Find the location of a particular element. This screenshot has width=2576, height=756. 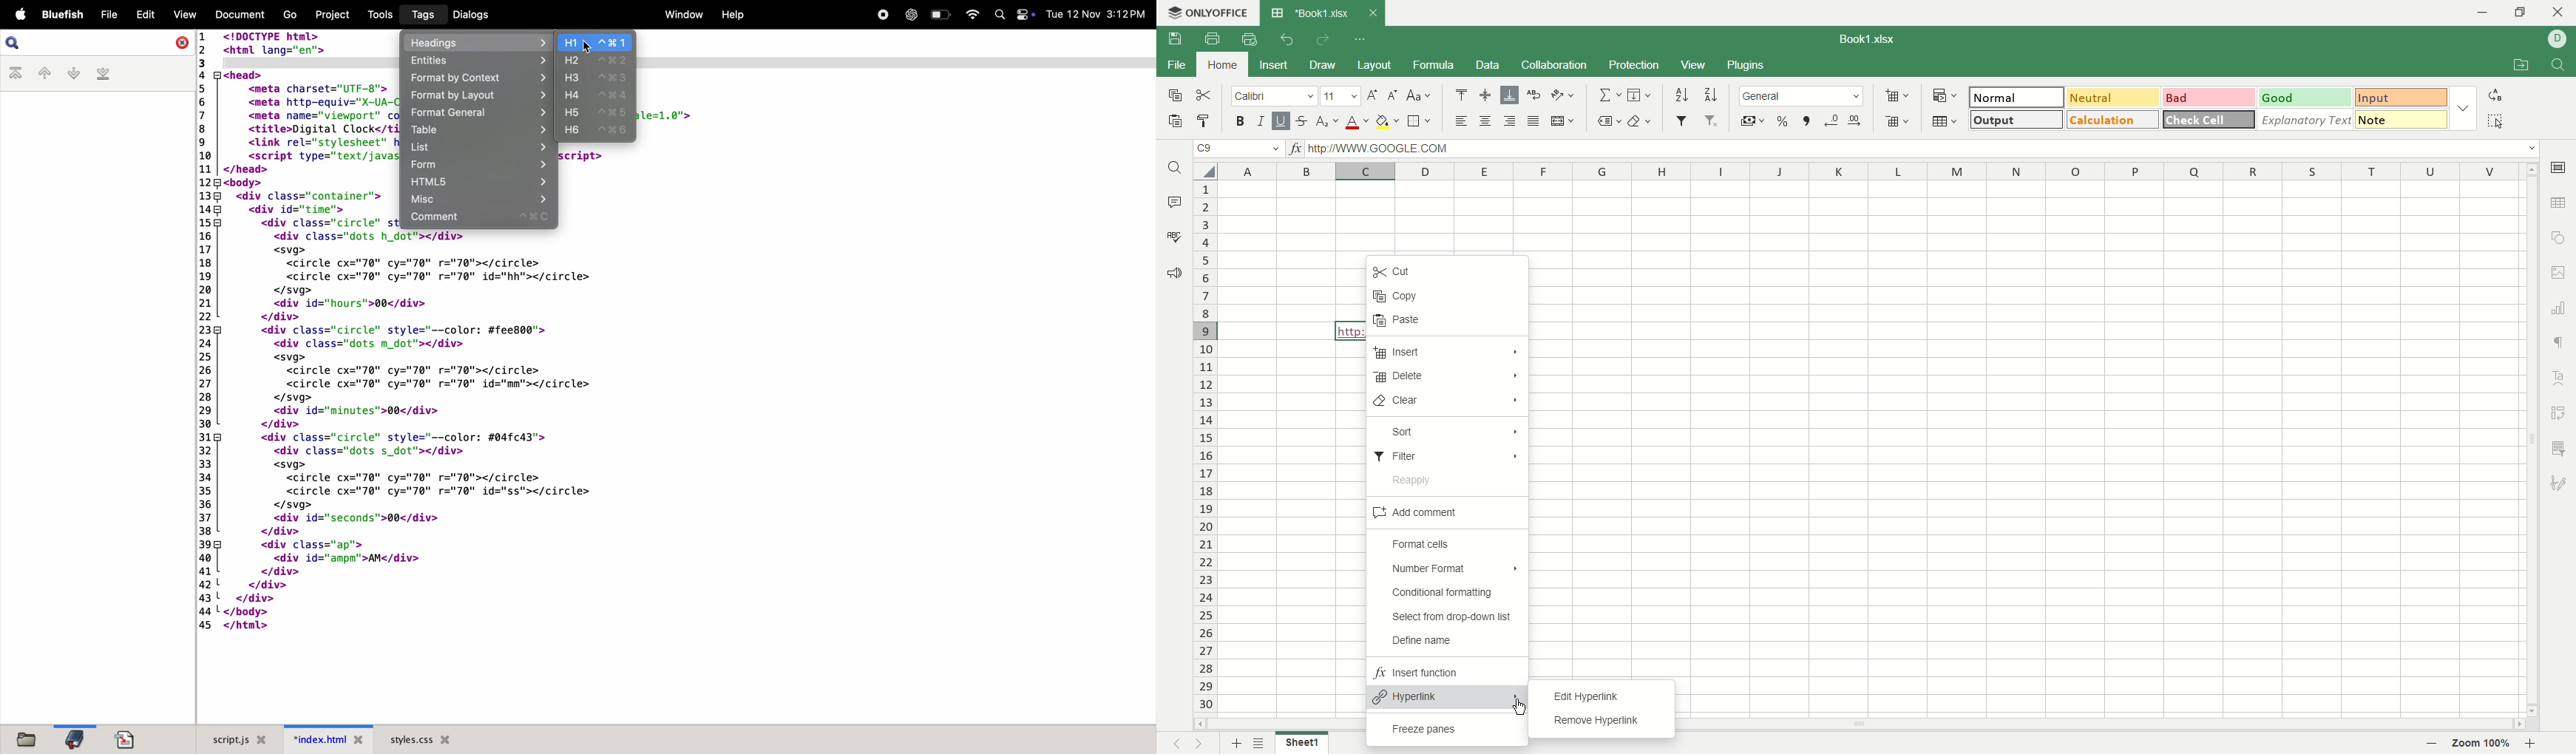

document is located at coordinates (125, 739).